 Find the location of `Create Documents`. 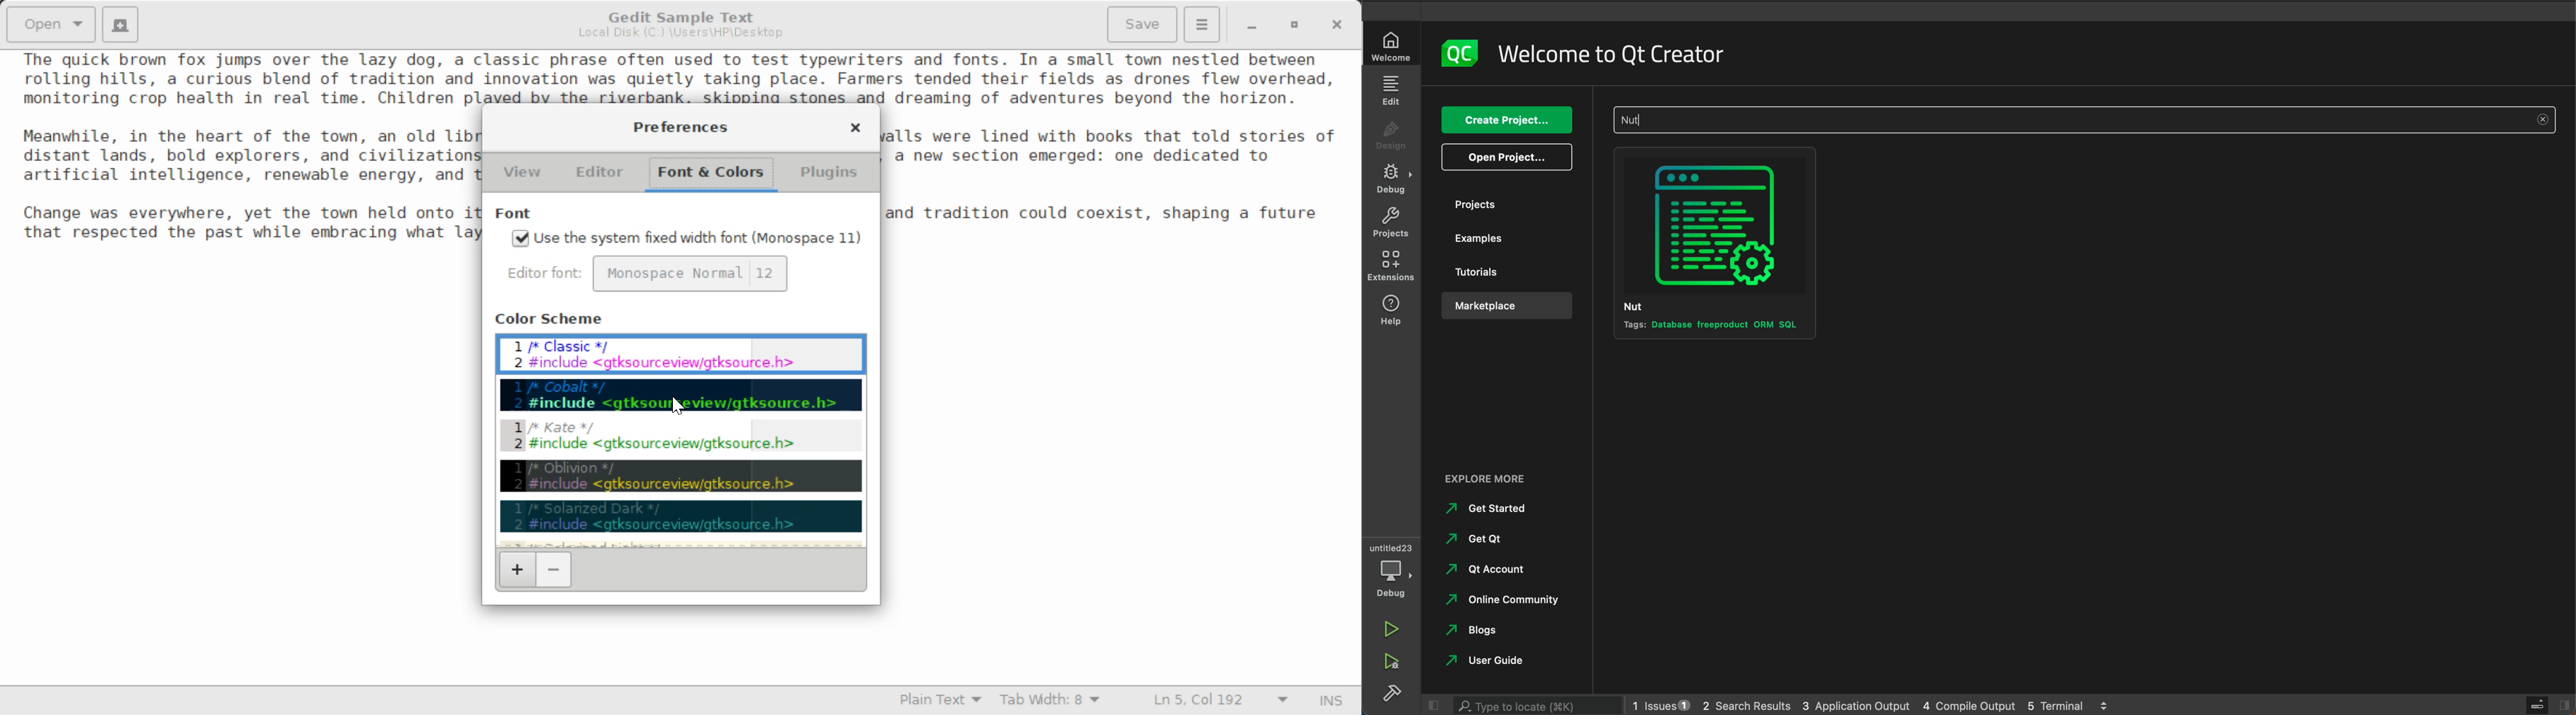

Create Documents is located at coordinates (121, 23).